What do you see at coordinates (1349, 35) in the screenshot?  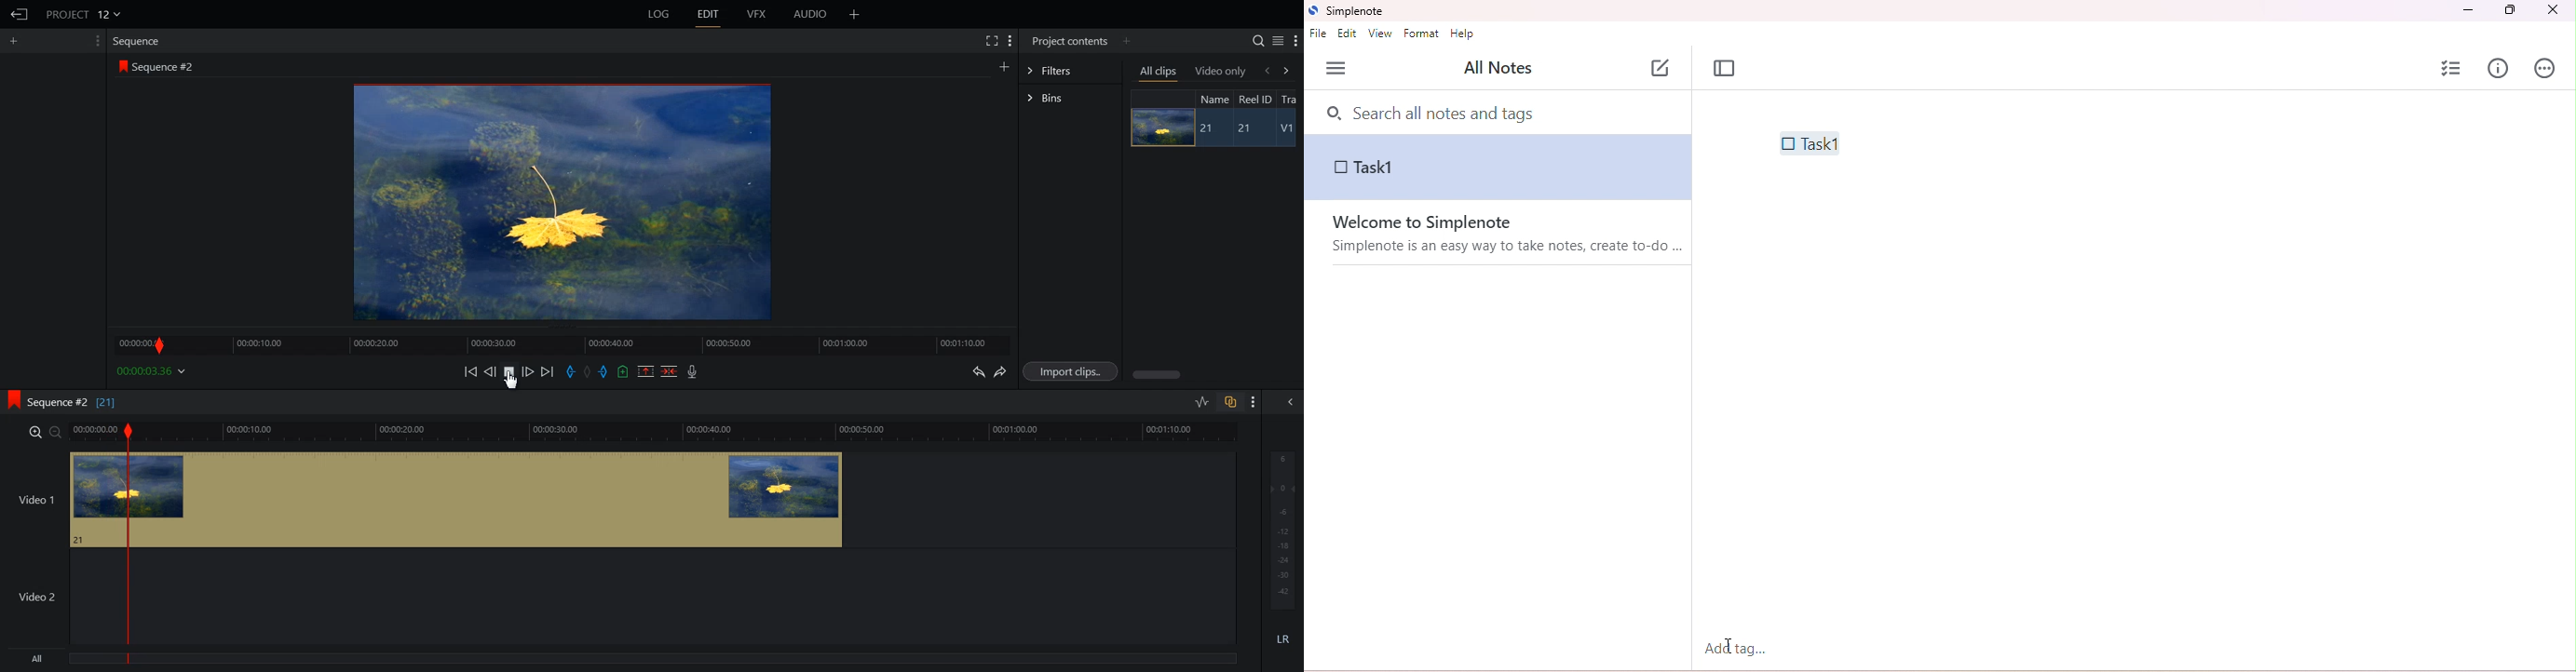 I see `edit` at bounding box center [1349, 35].